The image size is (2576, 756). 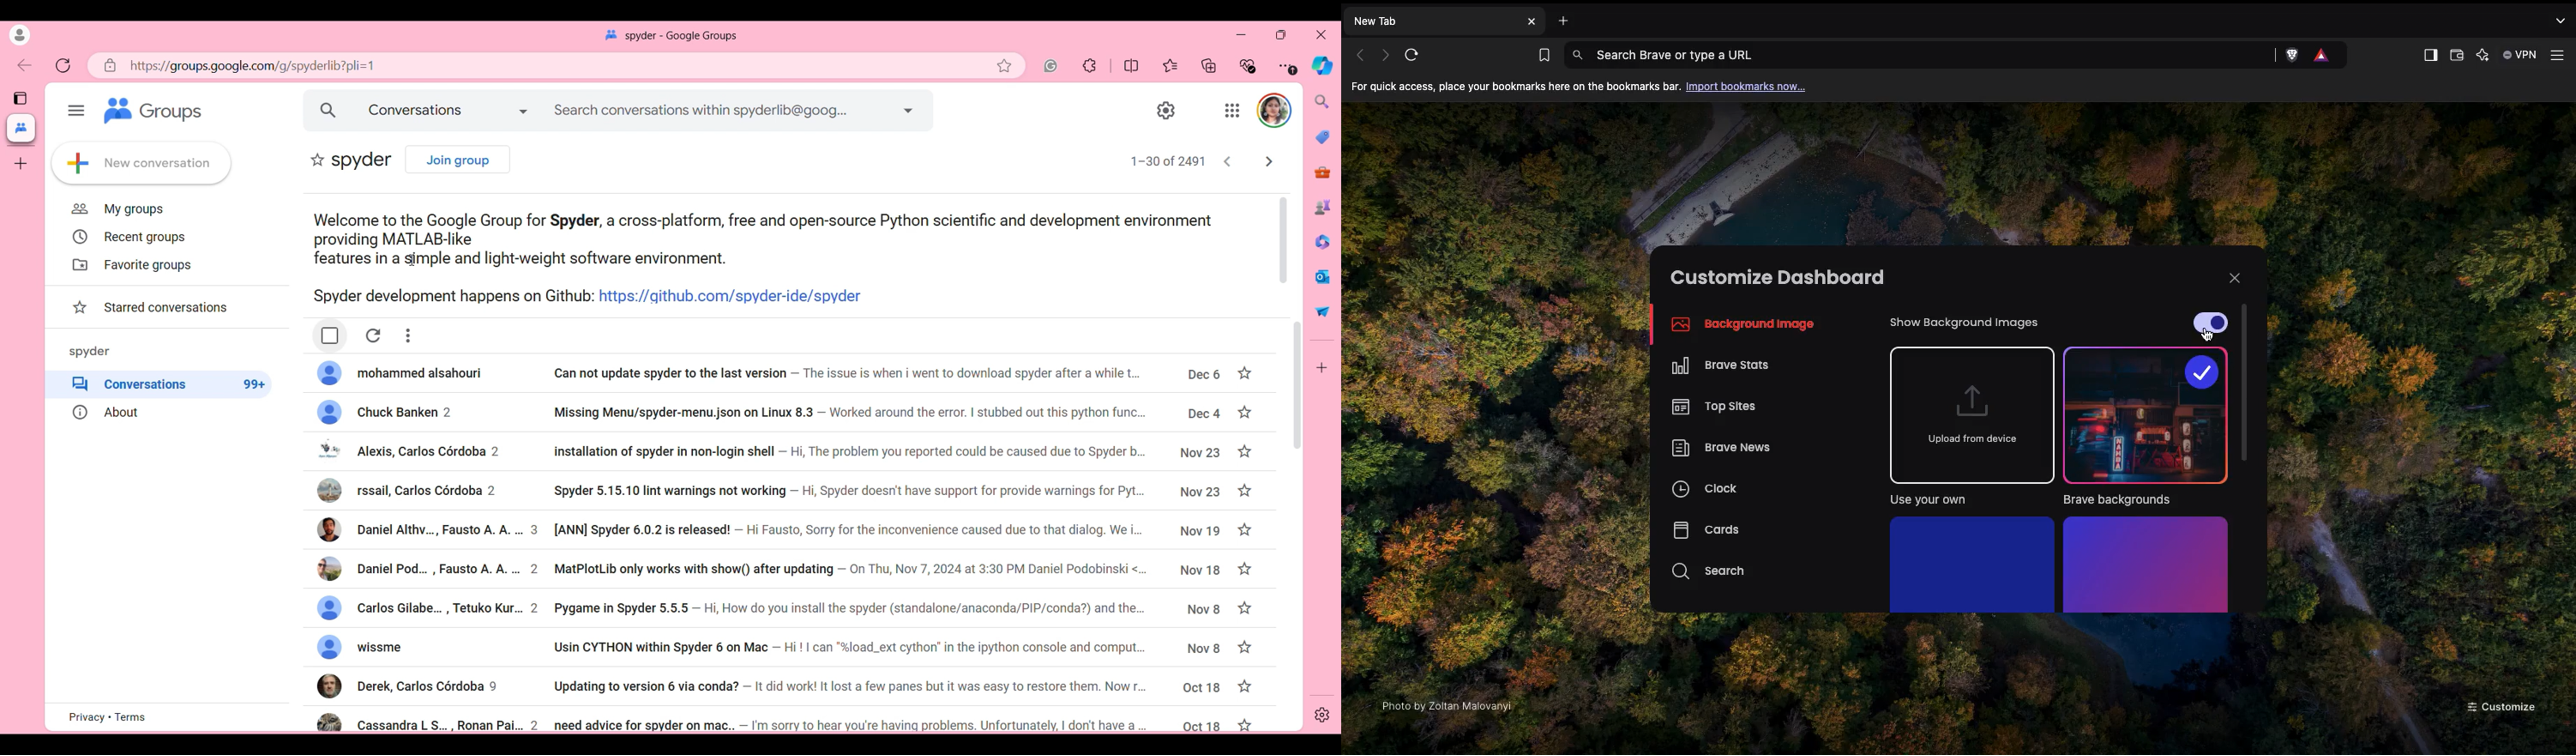 I want to click on Google apps, so click(x=1233, y=110).